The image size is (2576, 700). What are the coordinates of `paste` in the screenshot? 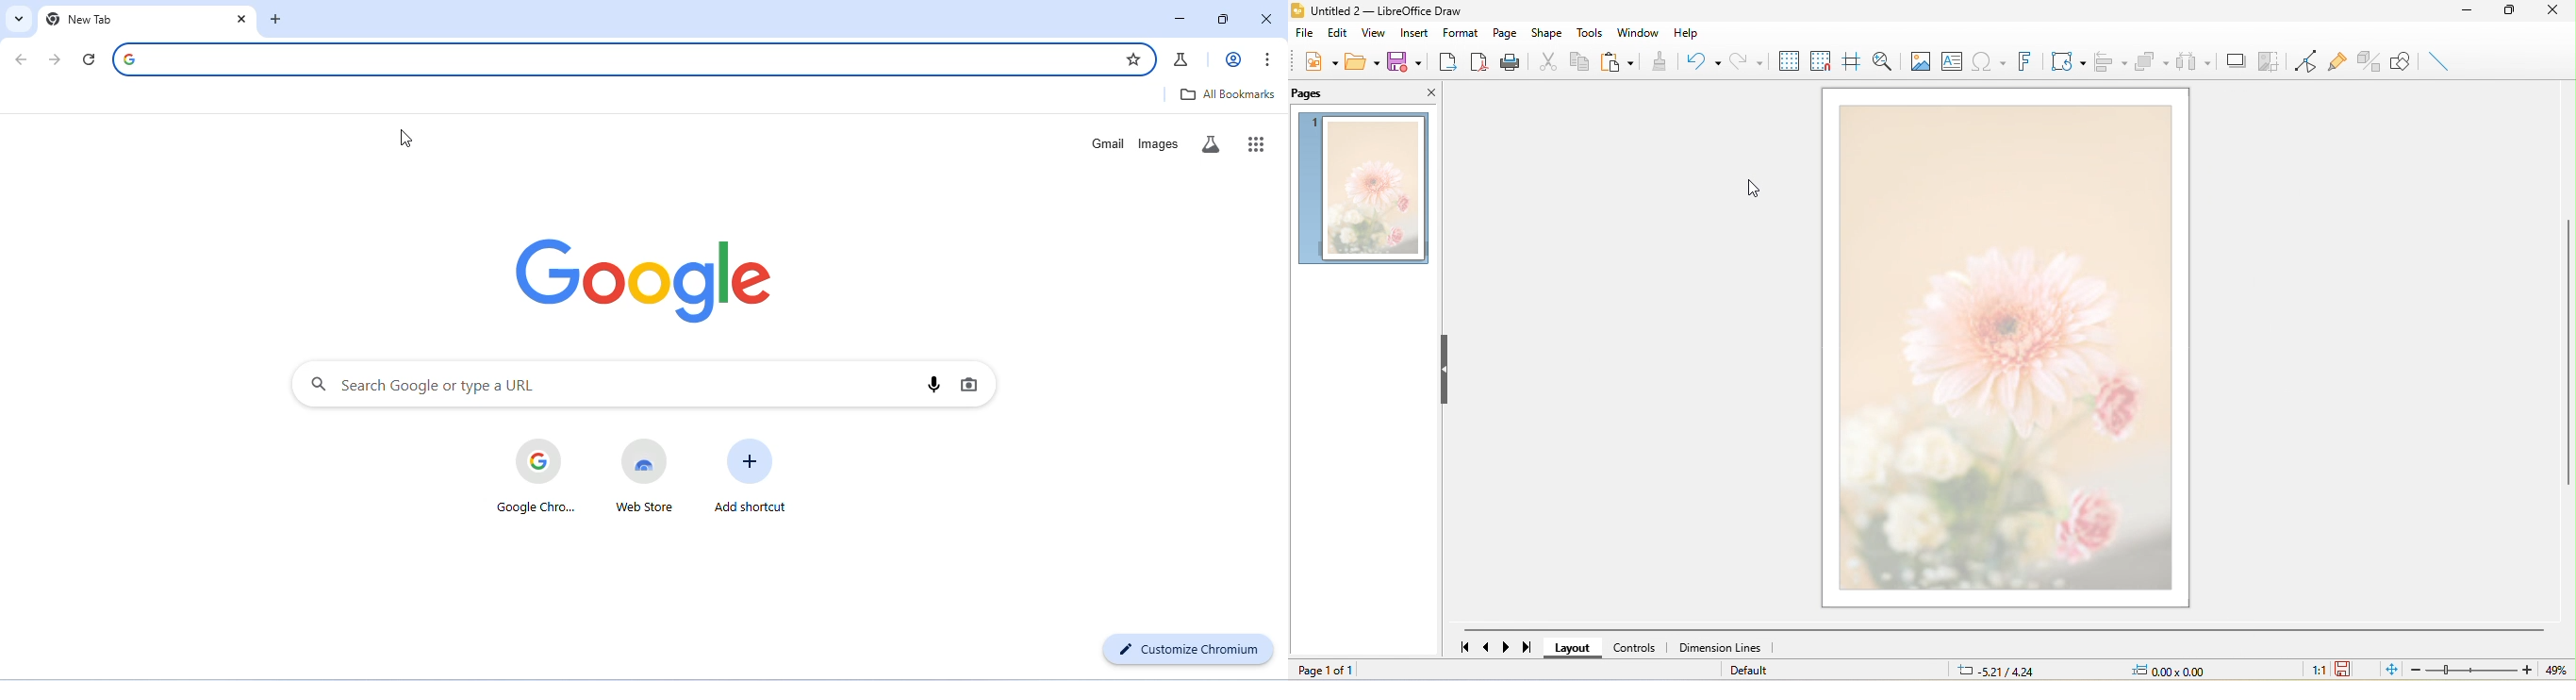 It's located at (1617, 61).